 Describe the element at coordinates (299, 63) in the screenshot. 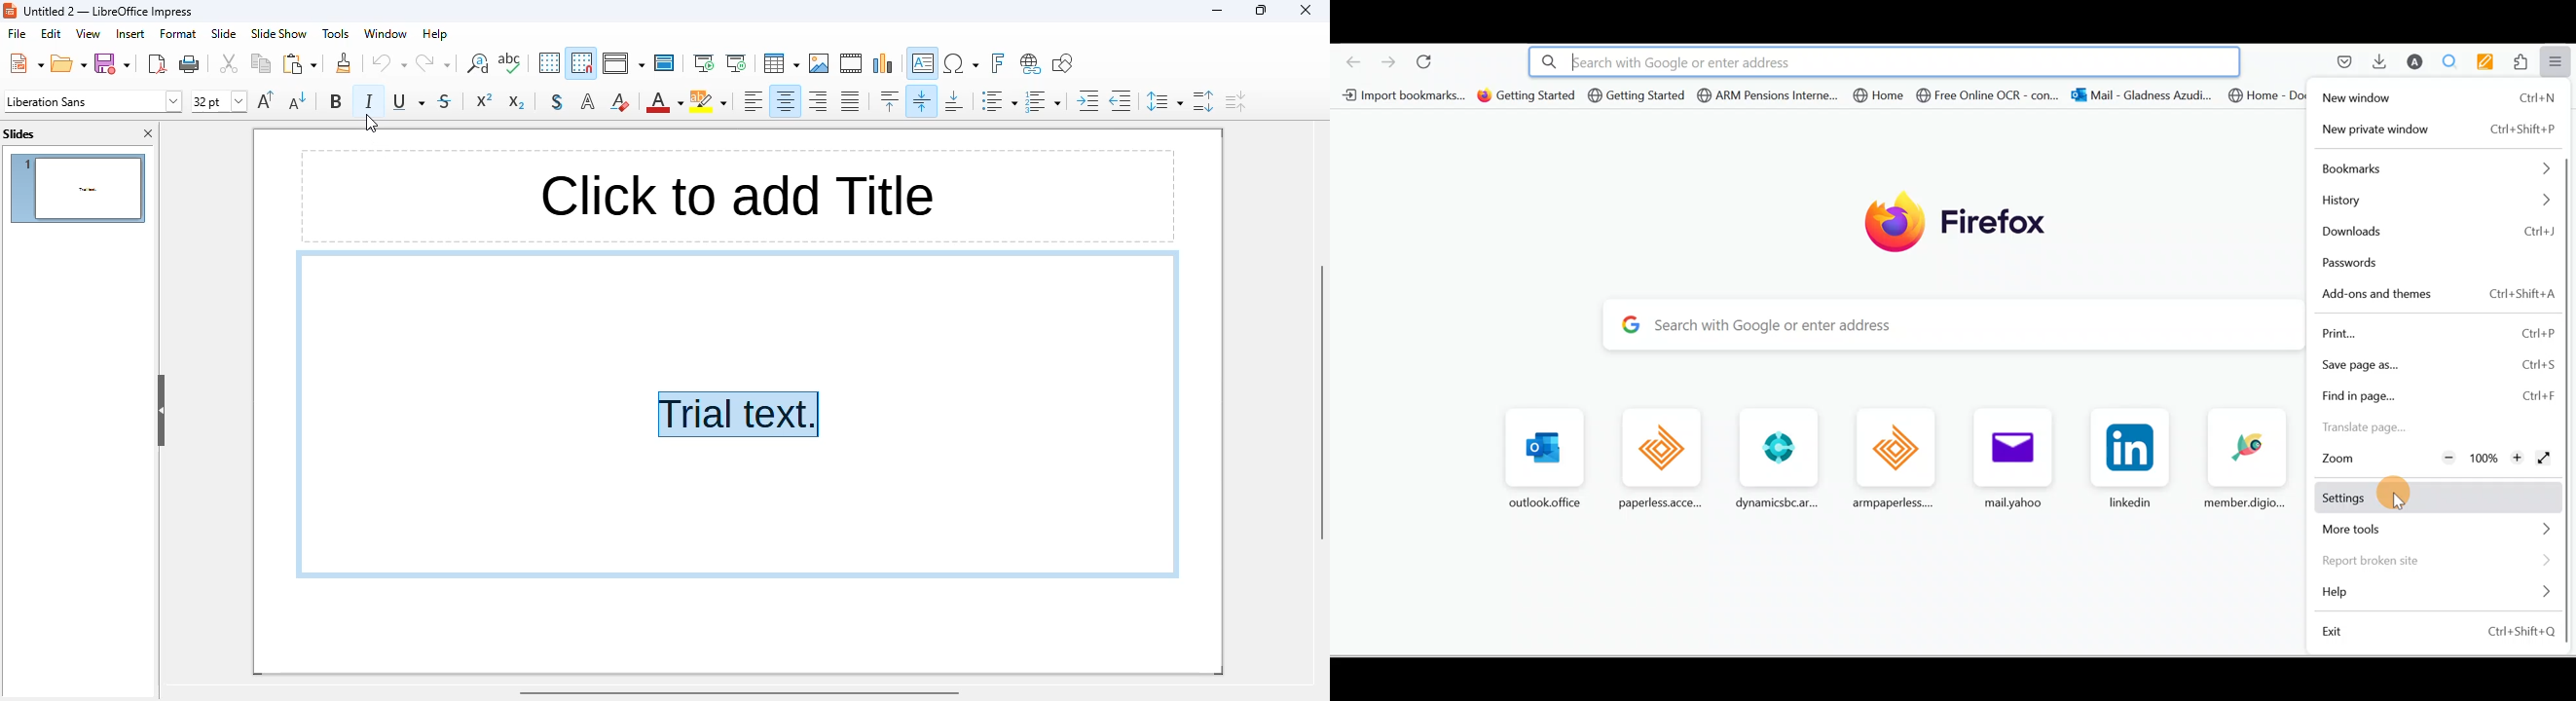

I see `paste` at that location.